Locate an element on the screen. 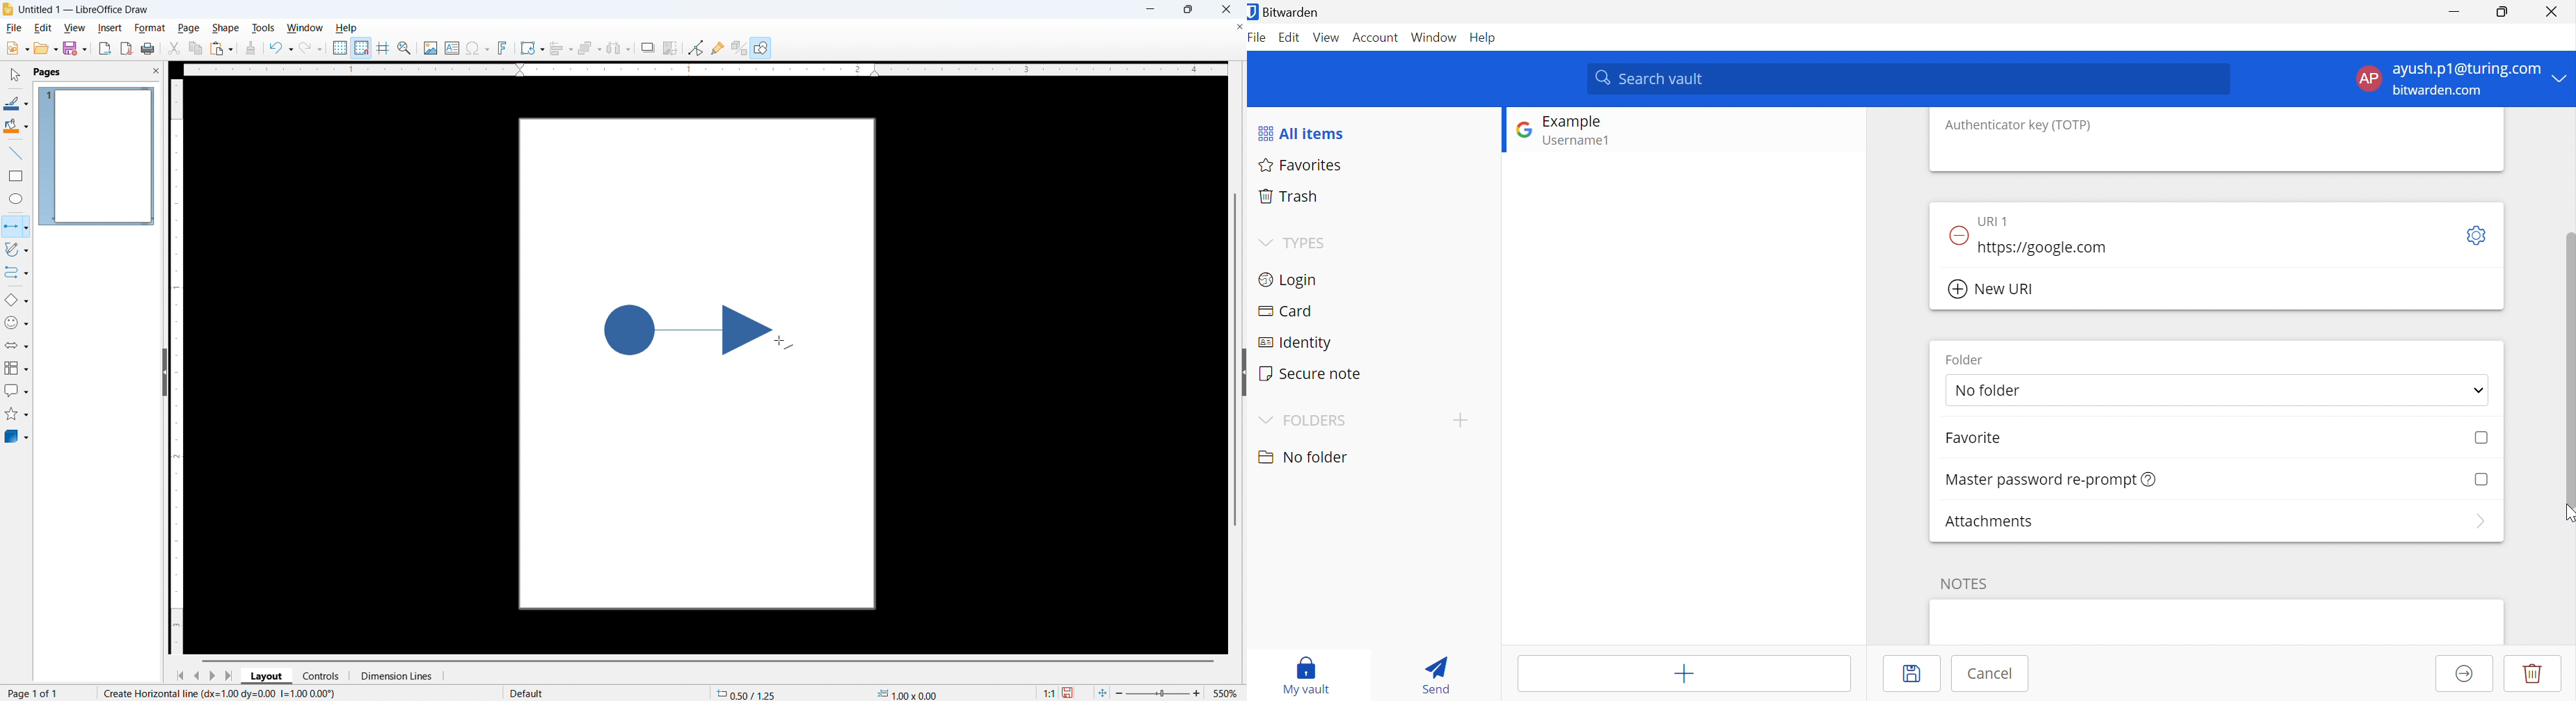 This screenshot has height=728, width=2576. CREATE FOLDER is located at coordinates (1463, 423).